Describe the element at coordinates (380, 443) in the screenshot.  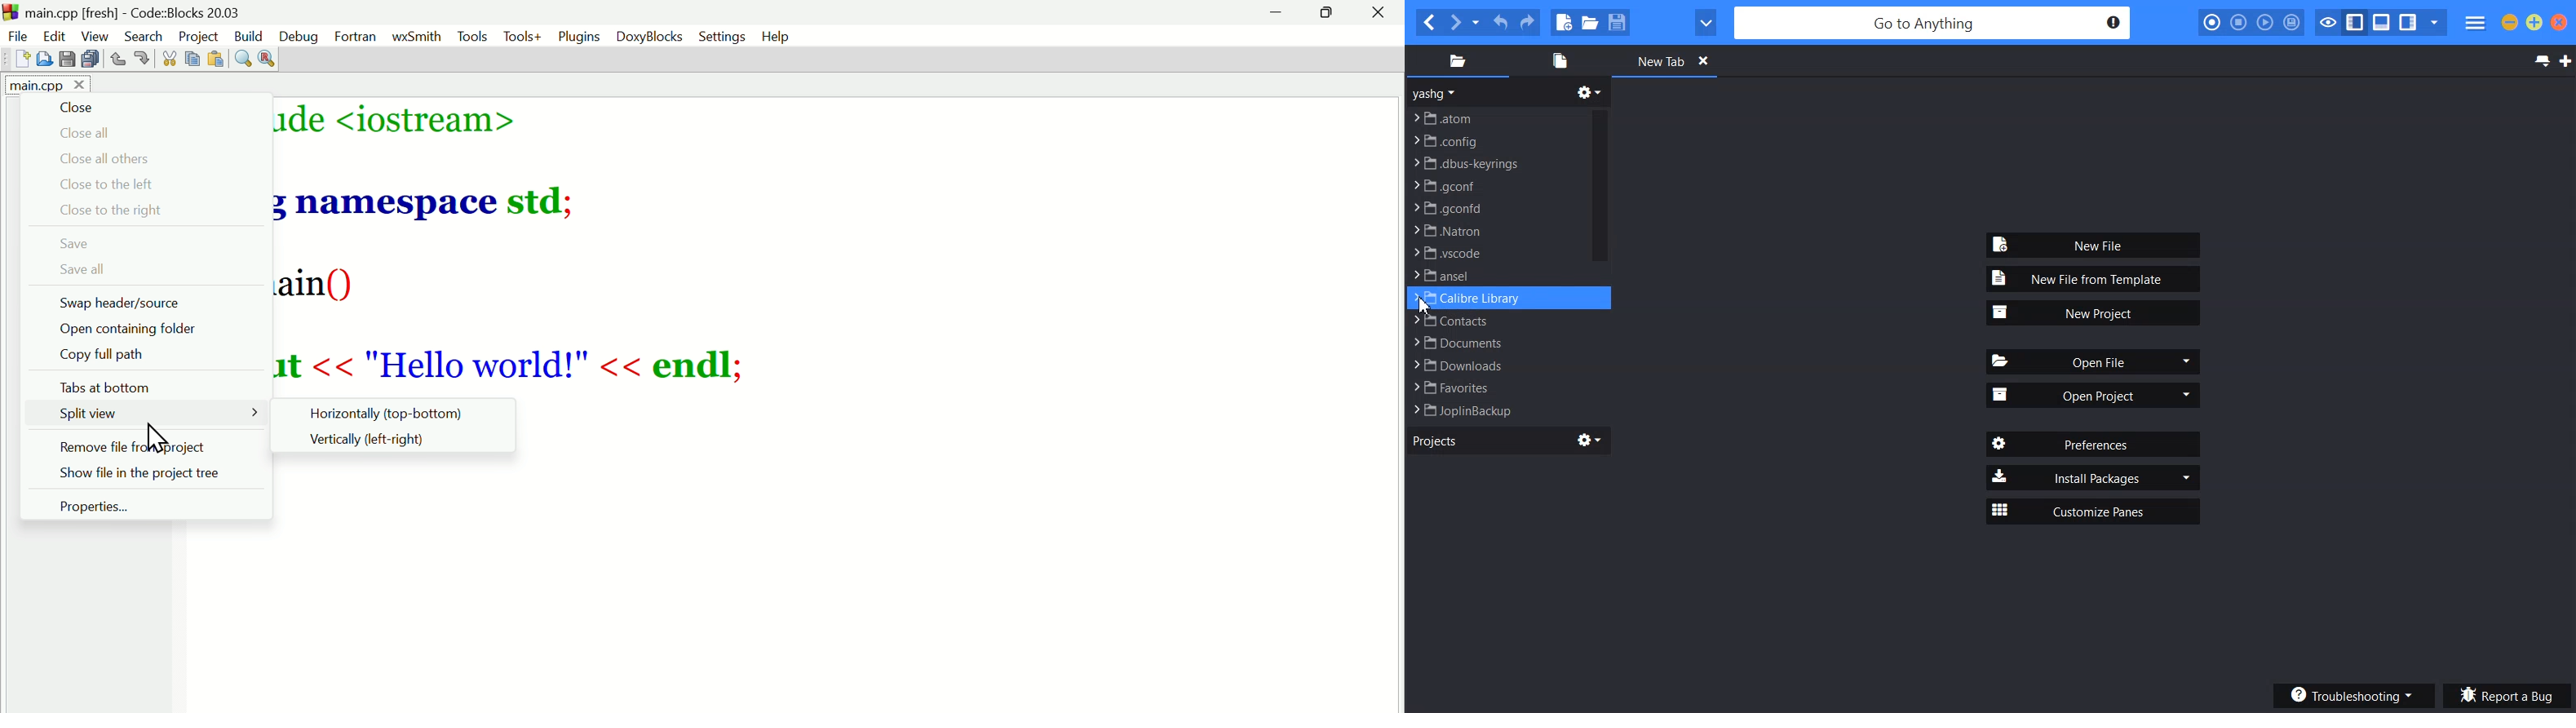
I see `Vertically left to right` at that location.